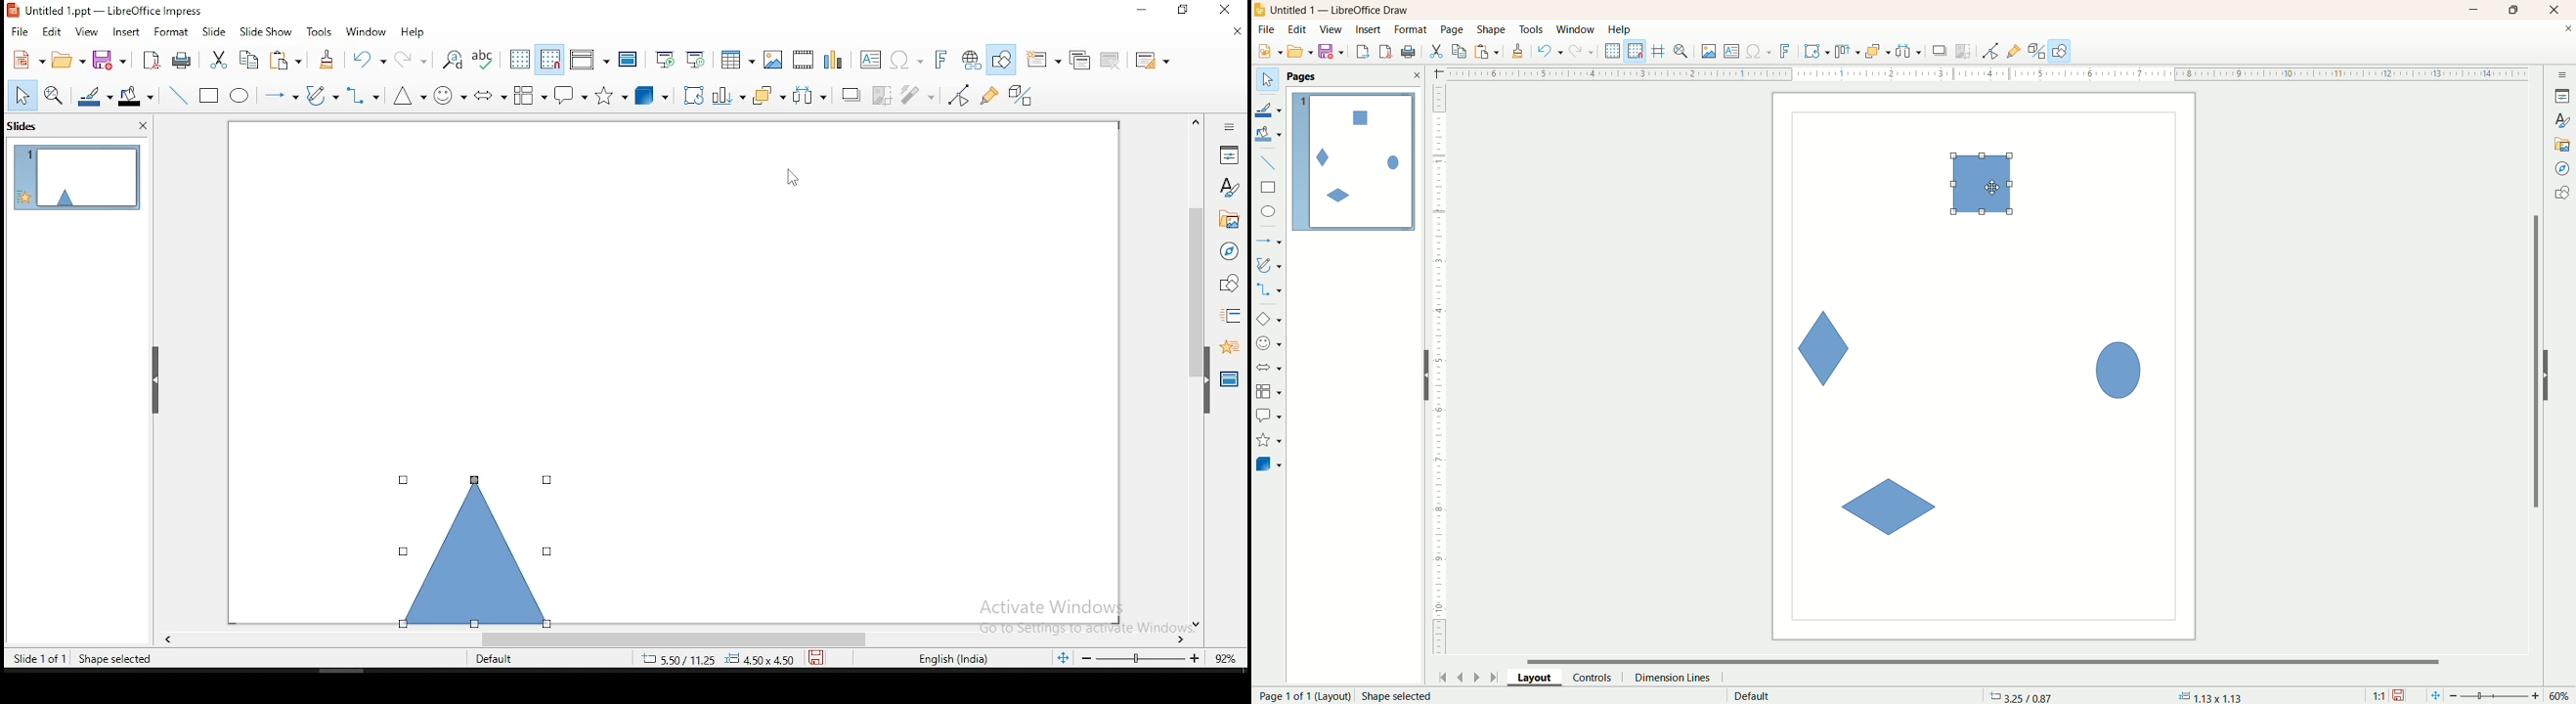 This screenshot has height=728, width=2576. I want to click on flowchart, so click(531, 95).